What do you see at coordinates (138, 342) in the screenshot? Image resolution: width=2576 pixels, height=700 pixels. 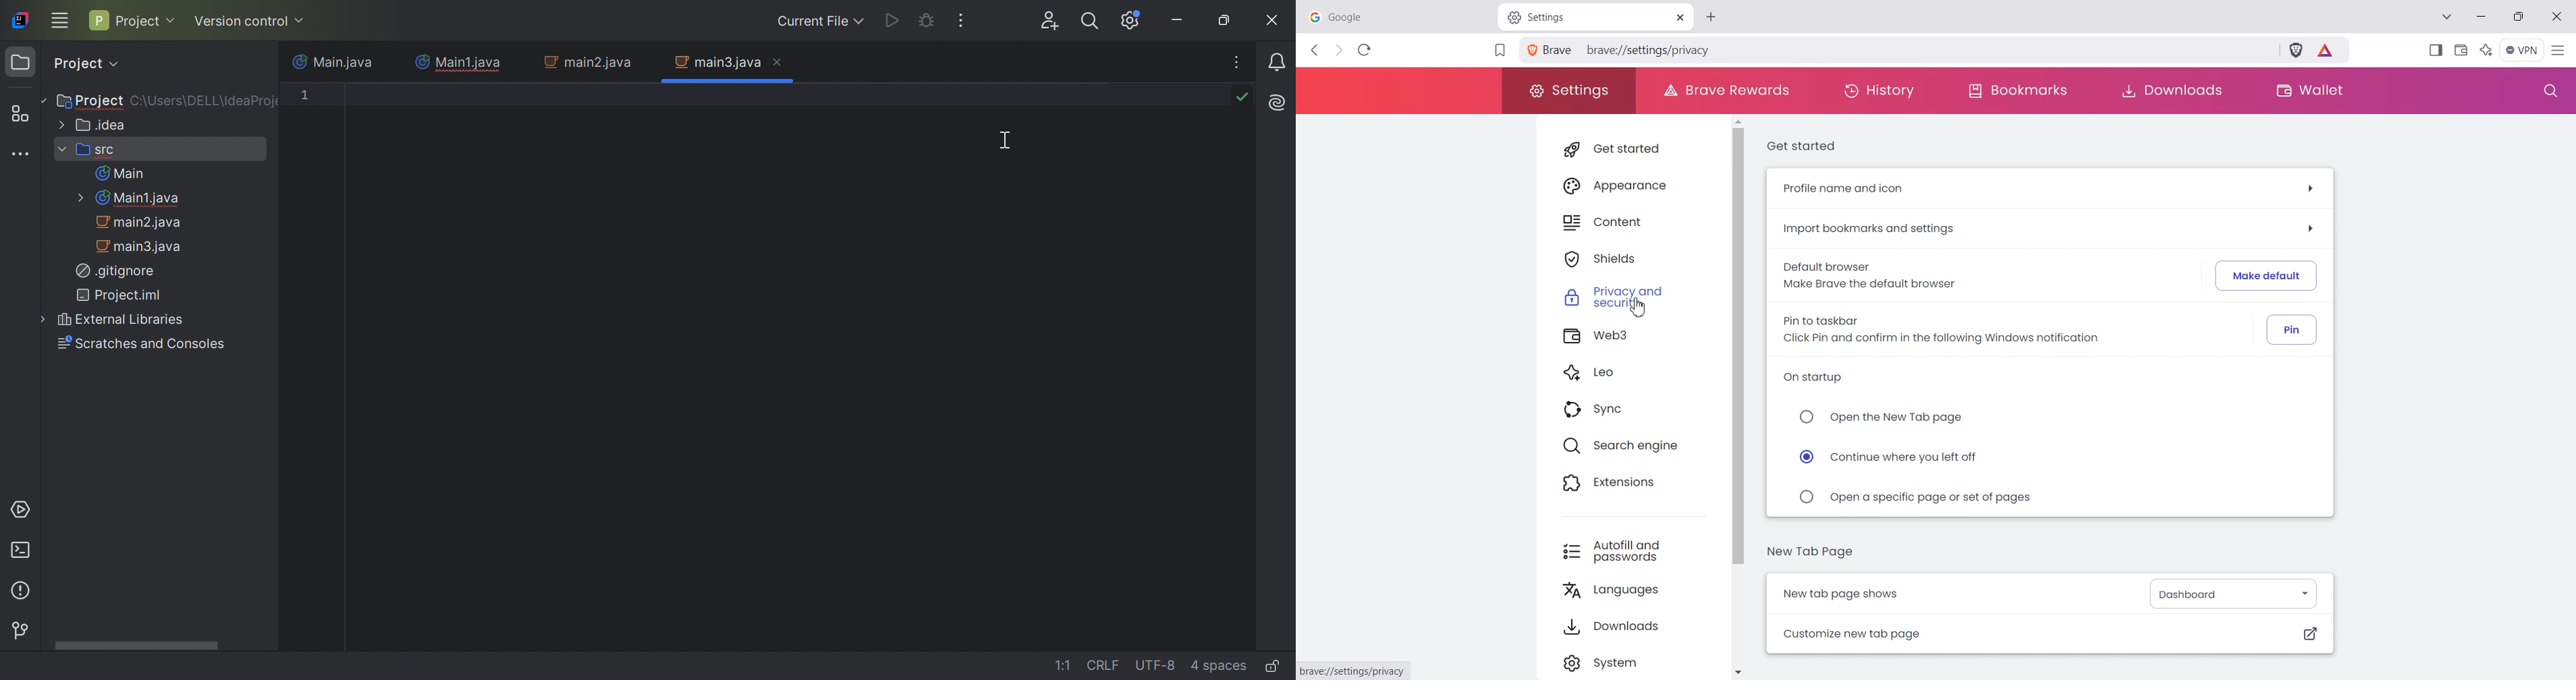 I see `Scratches and Consoles` at bounding box center [138, 342].